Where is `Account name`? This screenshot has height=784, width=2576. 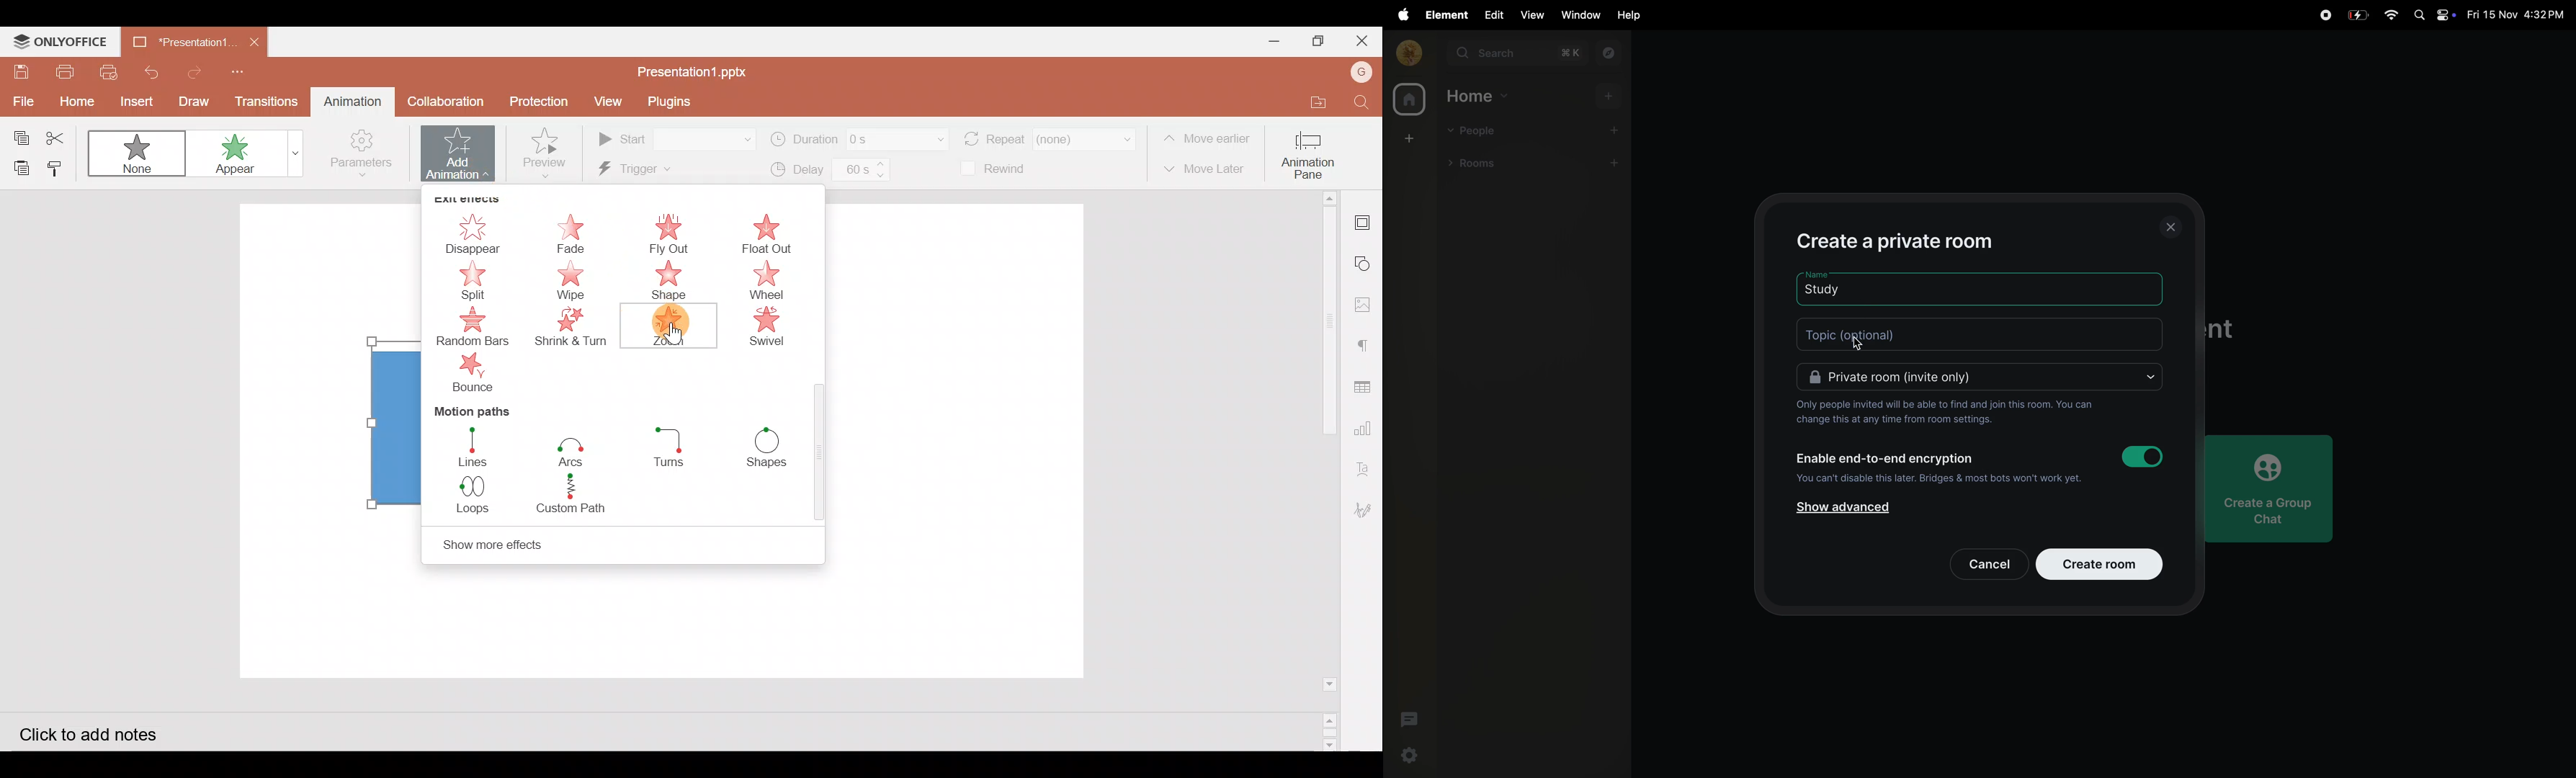
Account name is located at coordinates (1356, 72).